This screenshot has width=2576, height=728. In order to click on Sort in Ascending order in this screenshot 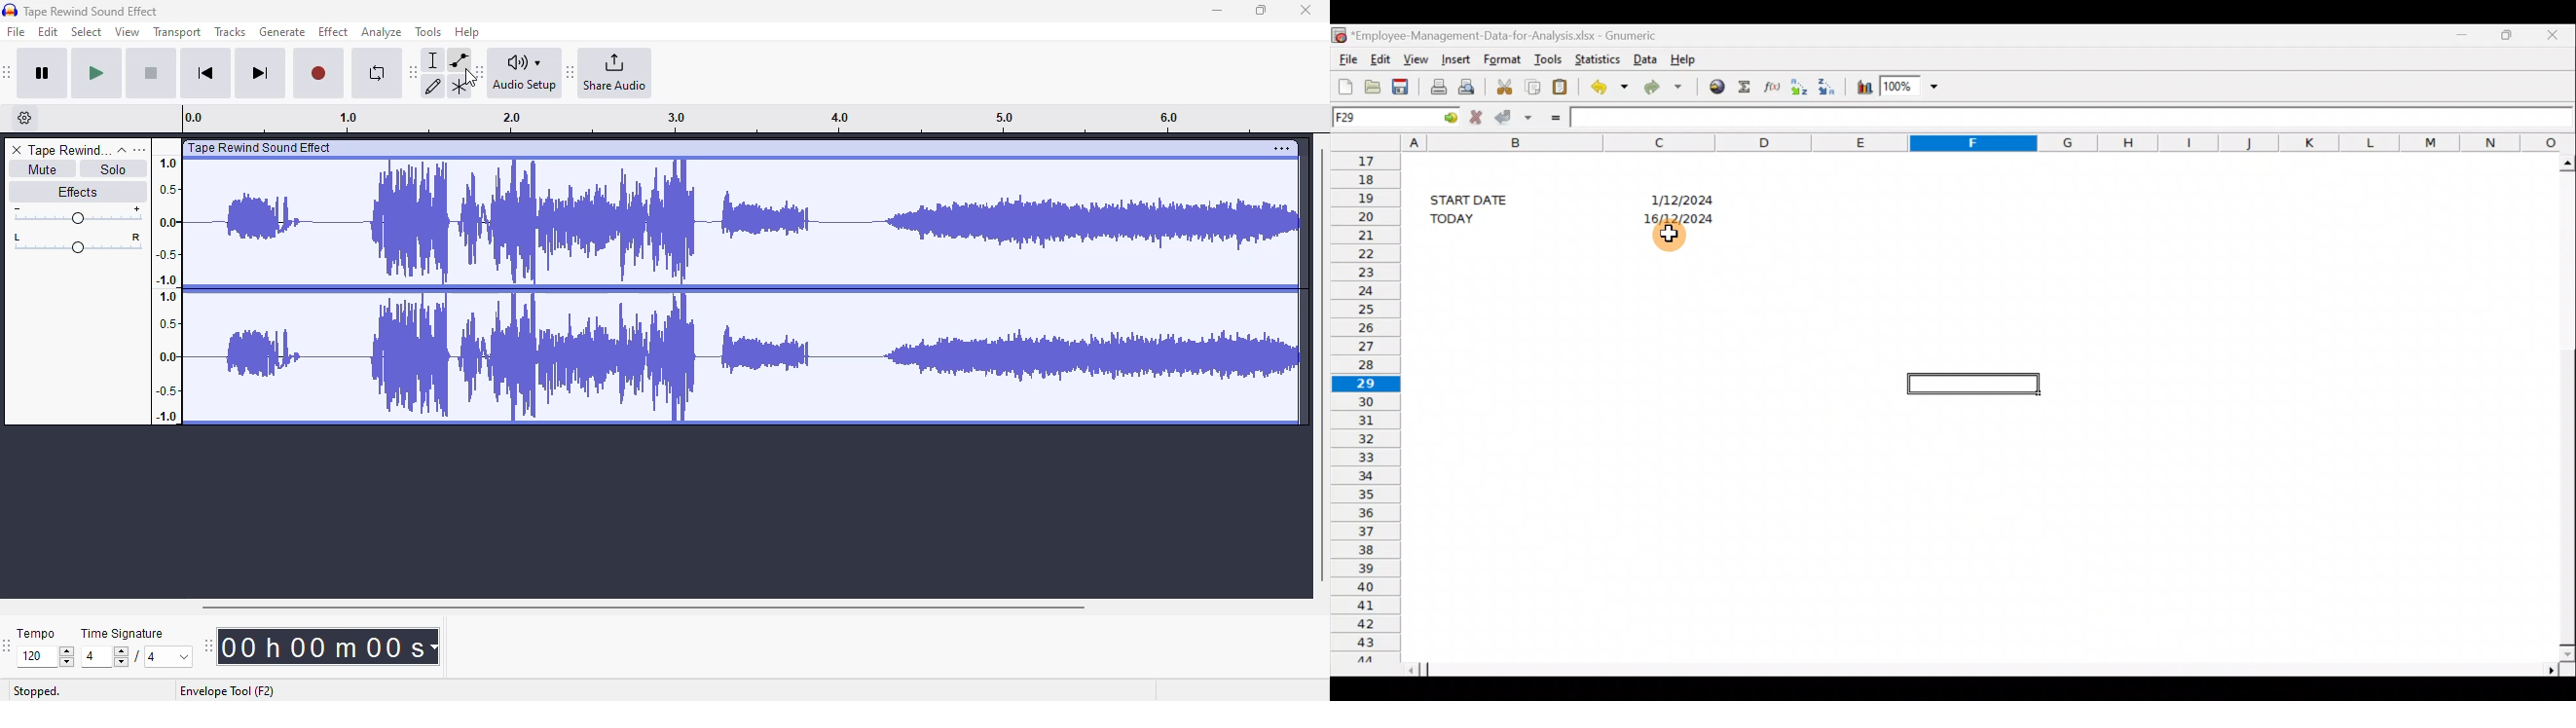, I will do `click(1798, 88)`.